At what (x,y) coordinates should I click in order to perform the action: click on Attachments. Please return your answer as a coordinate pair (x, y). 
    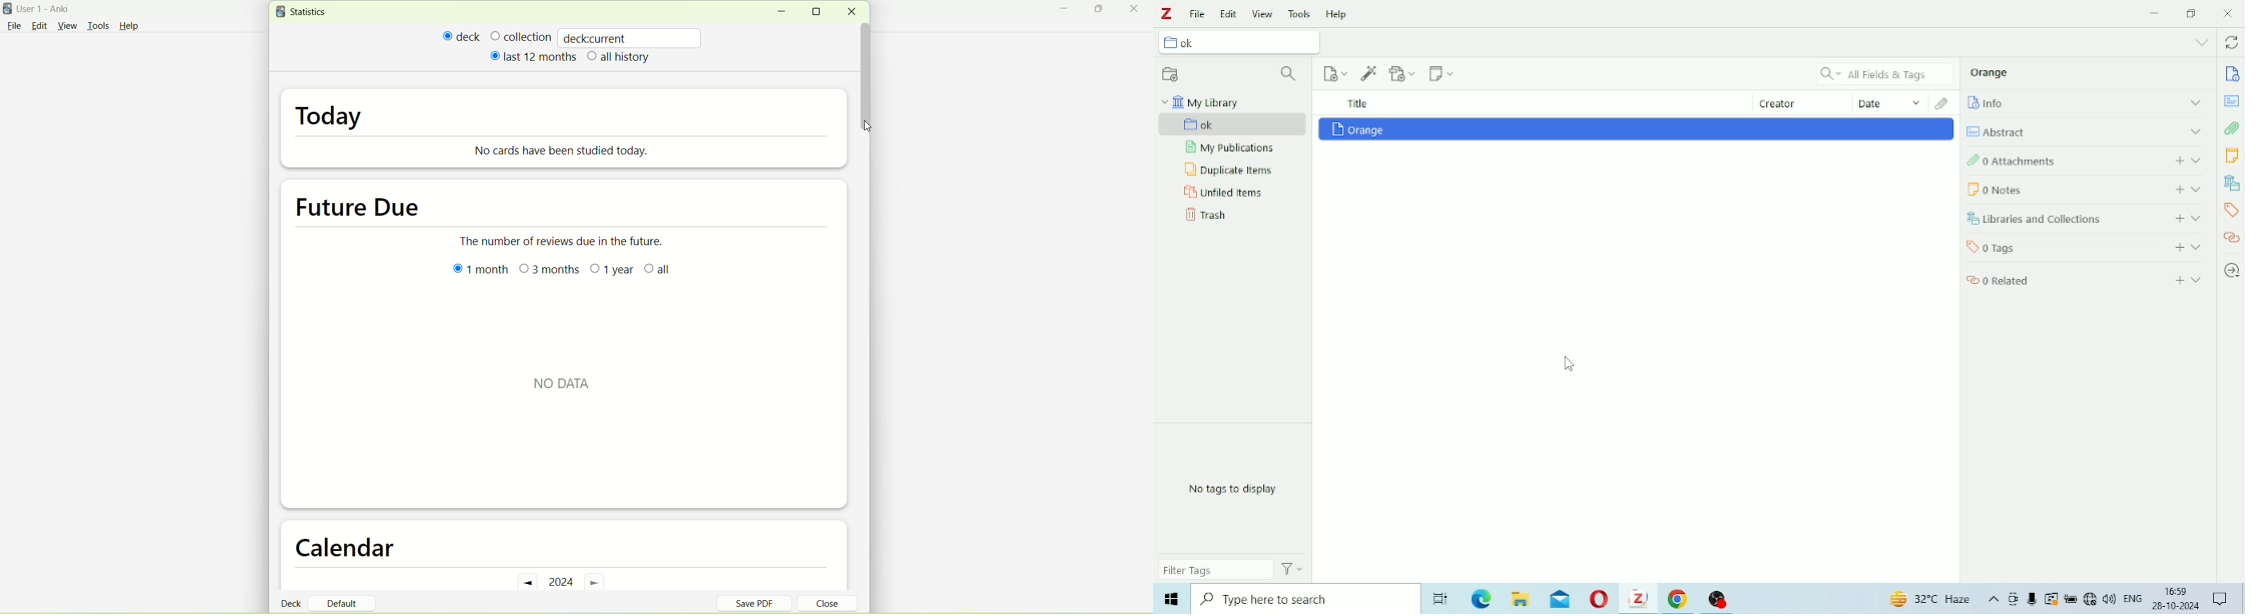
    Looking at the image, I should click on (2082, 159).